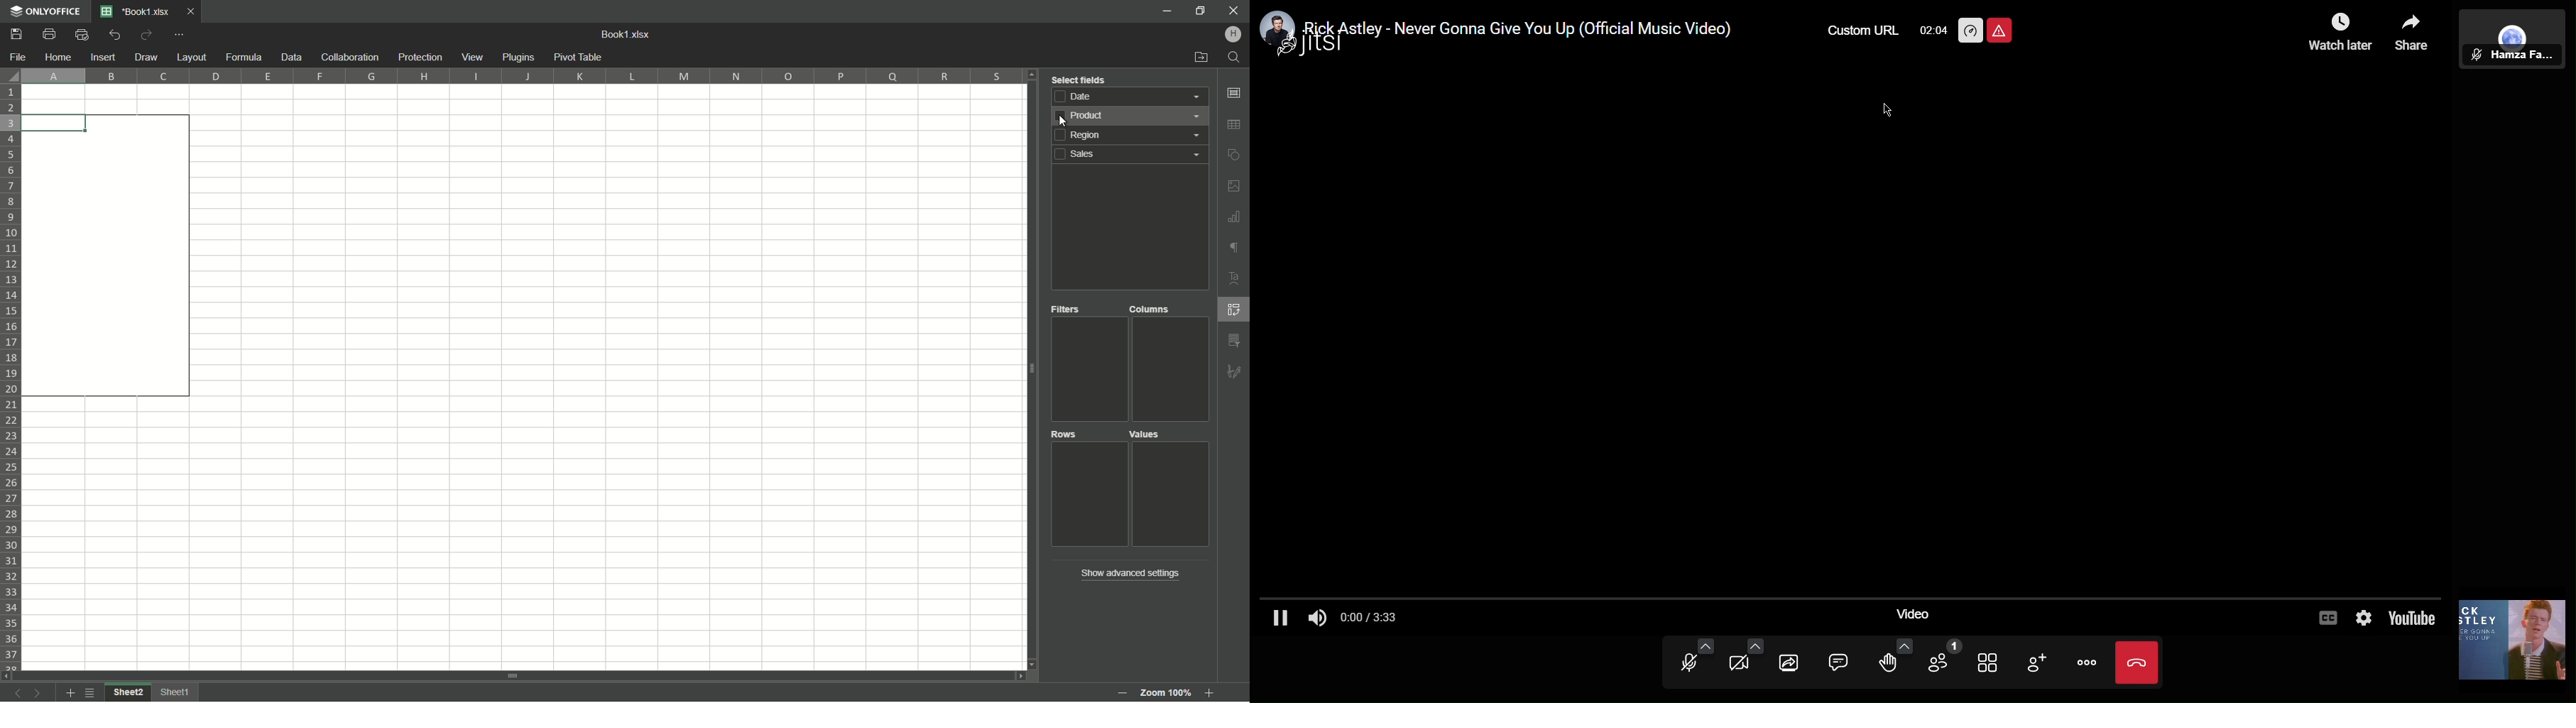 The image size is (2576, 728). Describe the element at coordinates (1165, 689) in the screenshot. I see `zoom 100%` at that location.